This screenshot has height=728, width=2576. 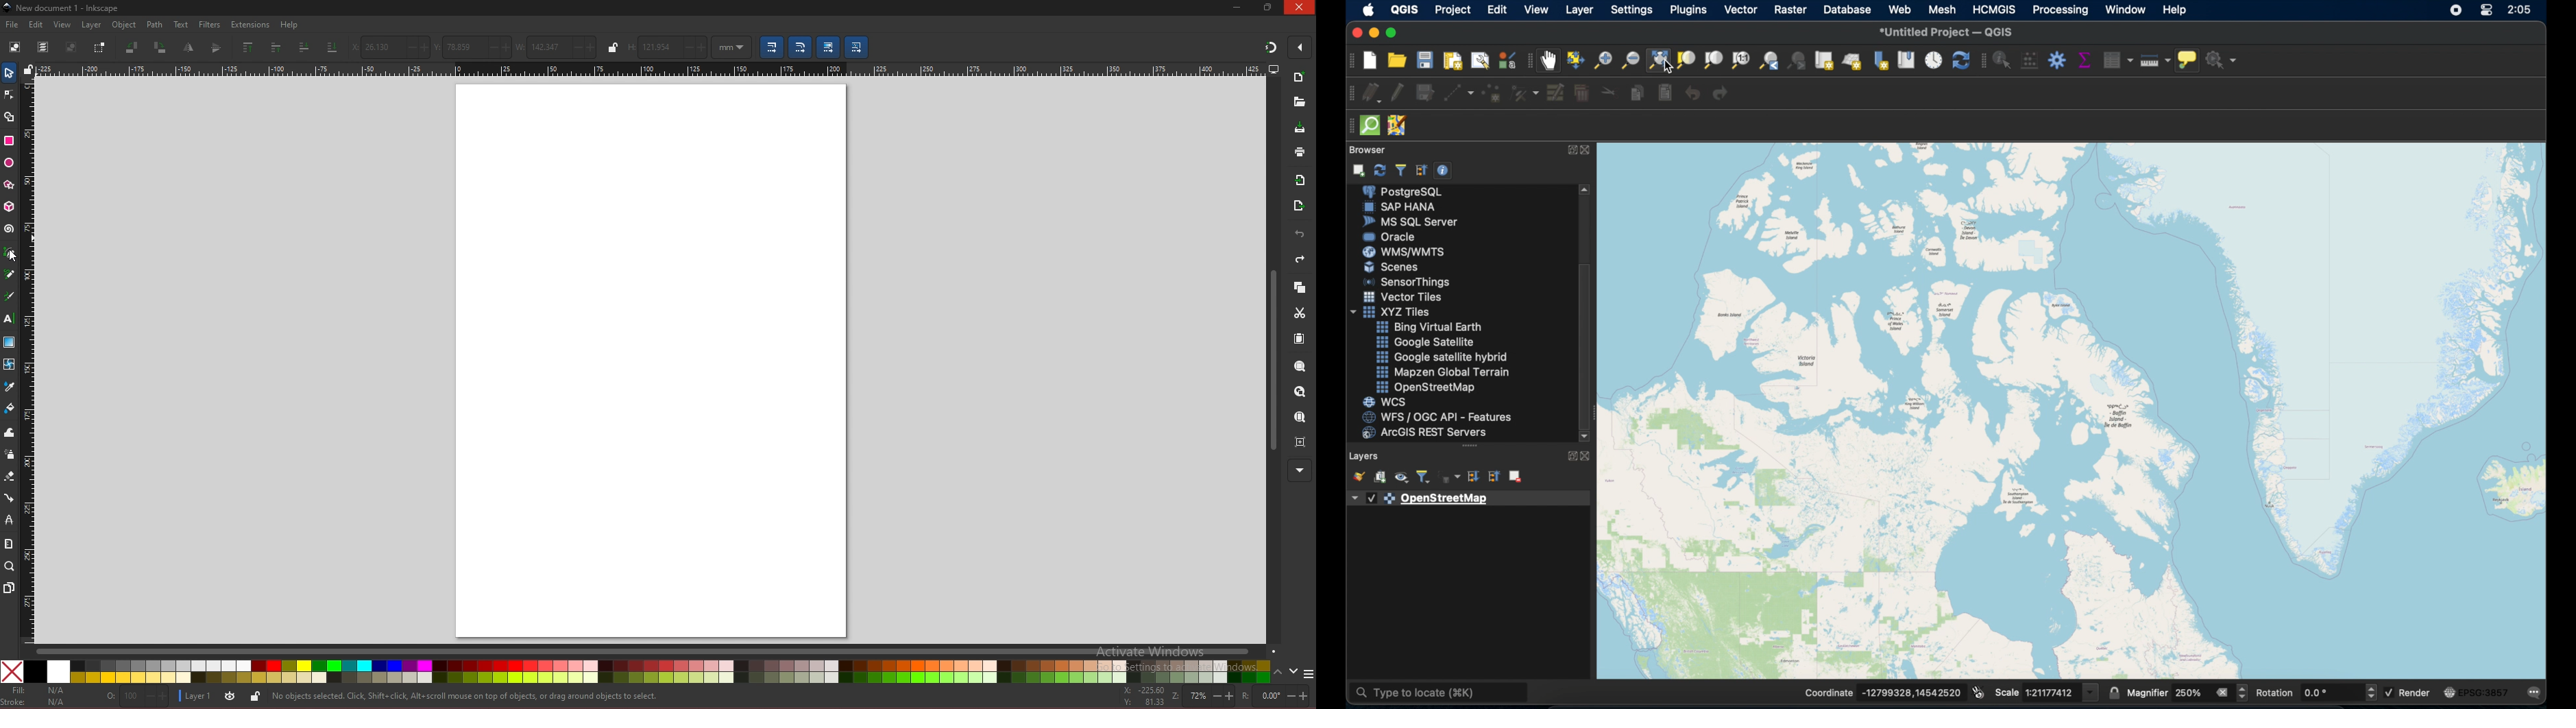 What do you see at coordinates (613, 47) in the screenshot?
I see `lock` at bounding box center [613, 47].